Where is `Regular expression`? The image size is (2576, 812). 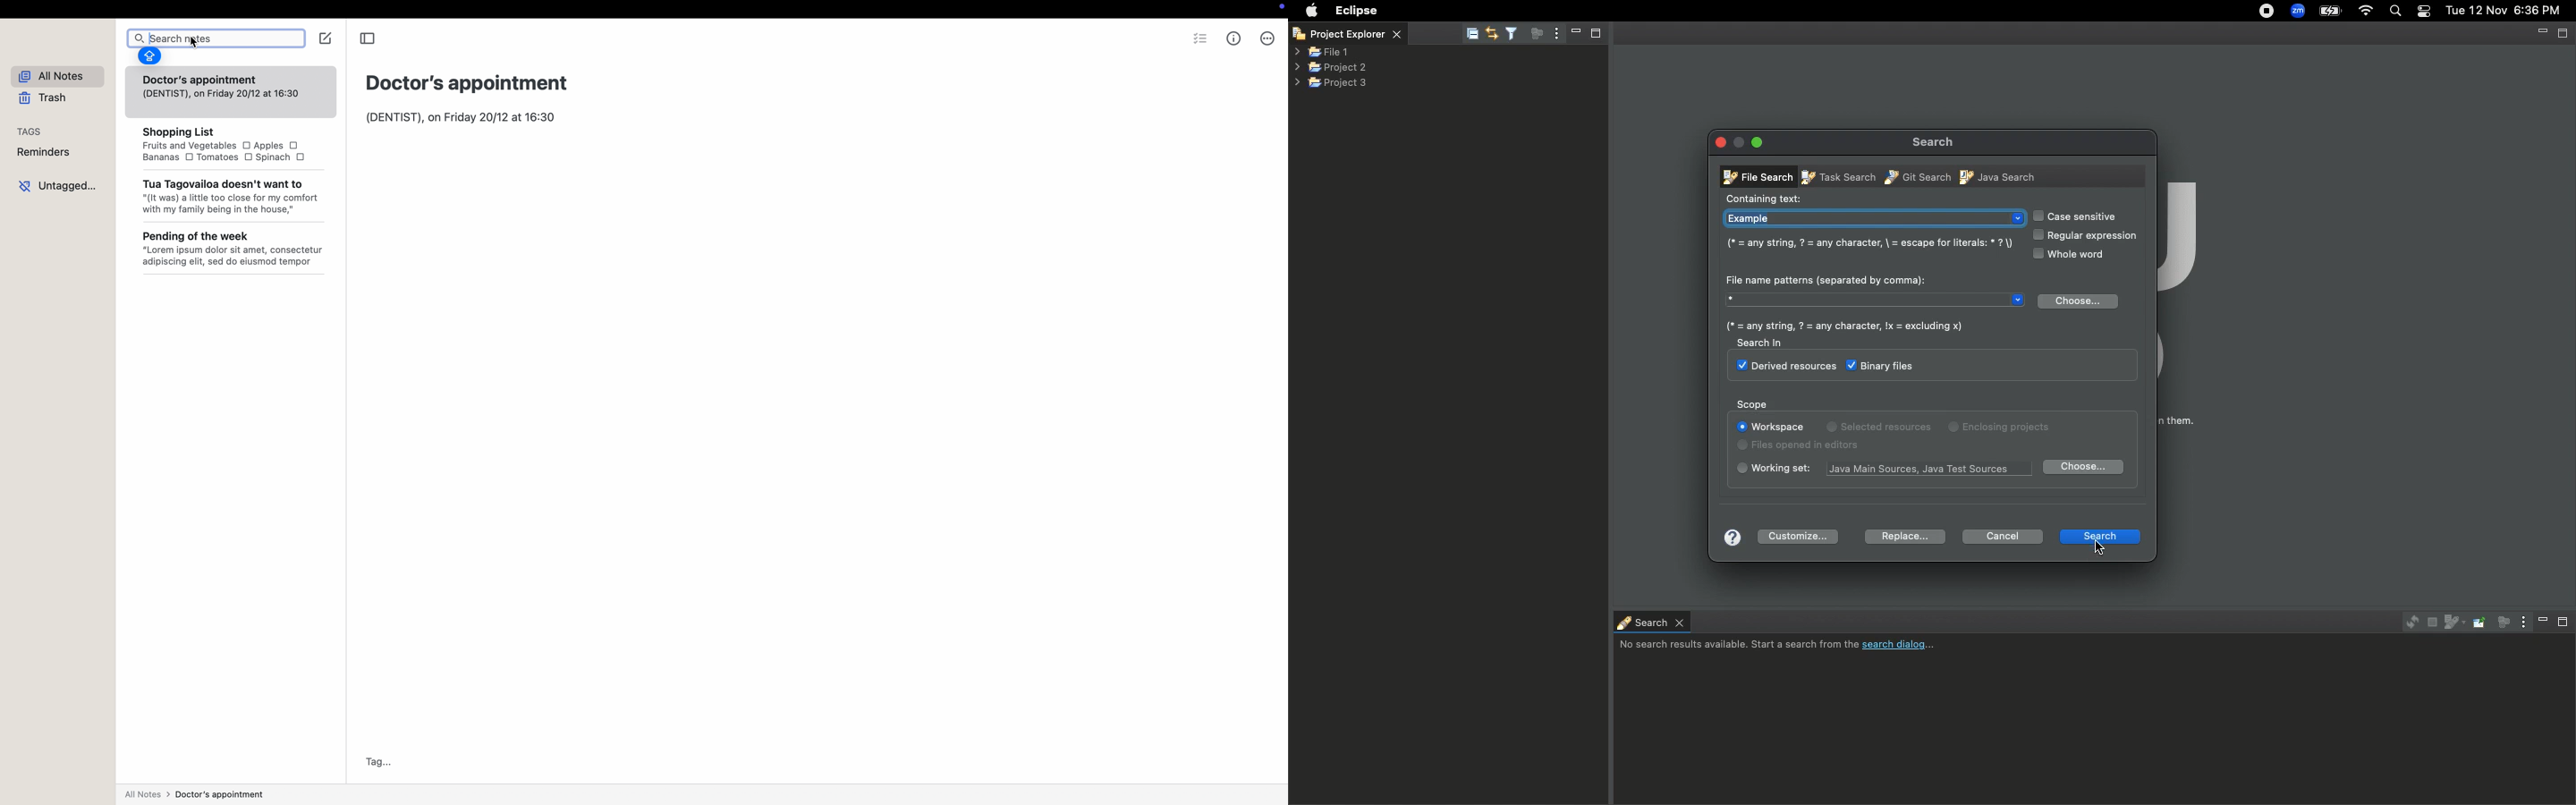
Regular expression is located at coordinates (2085, 237).